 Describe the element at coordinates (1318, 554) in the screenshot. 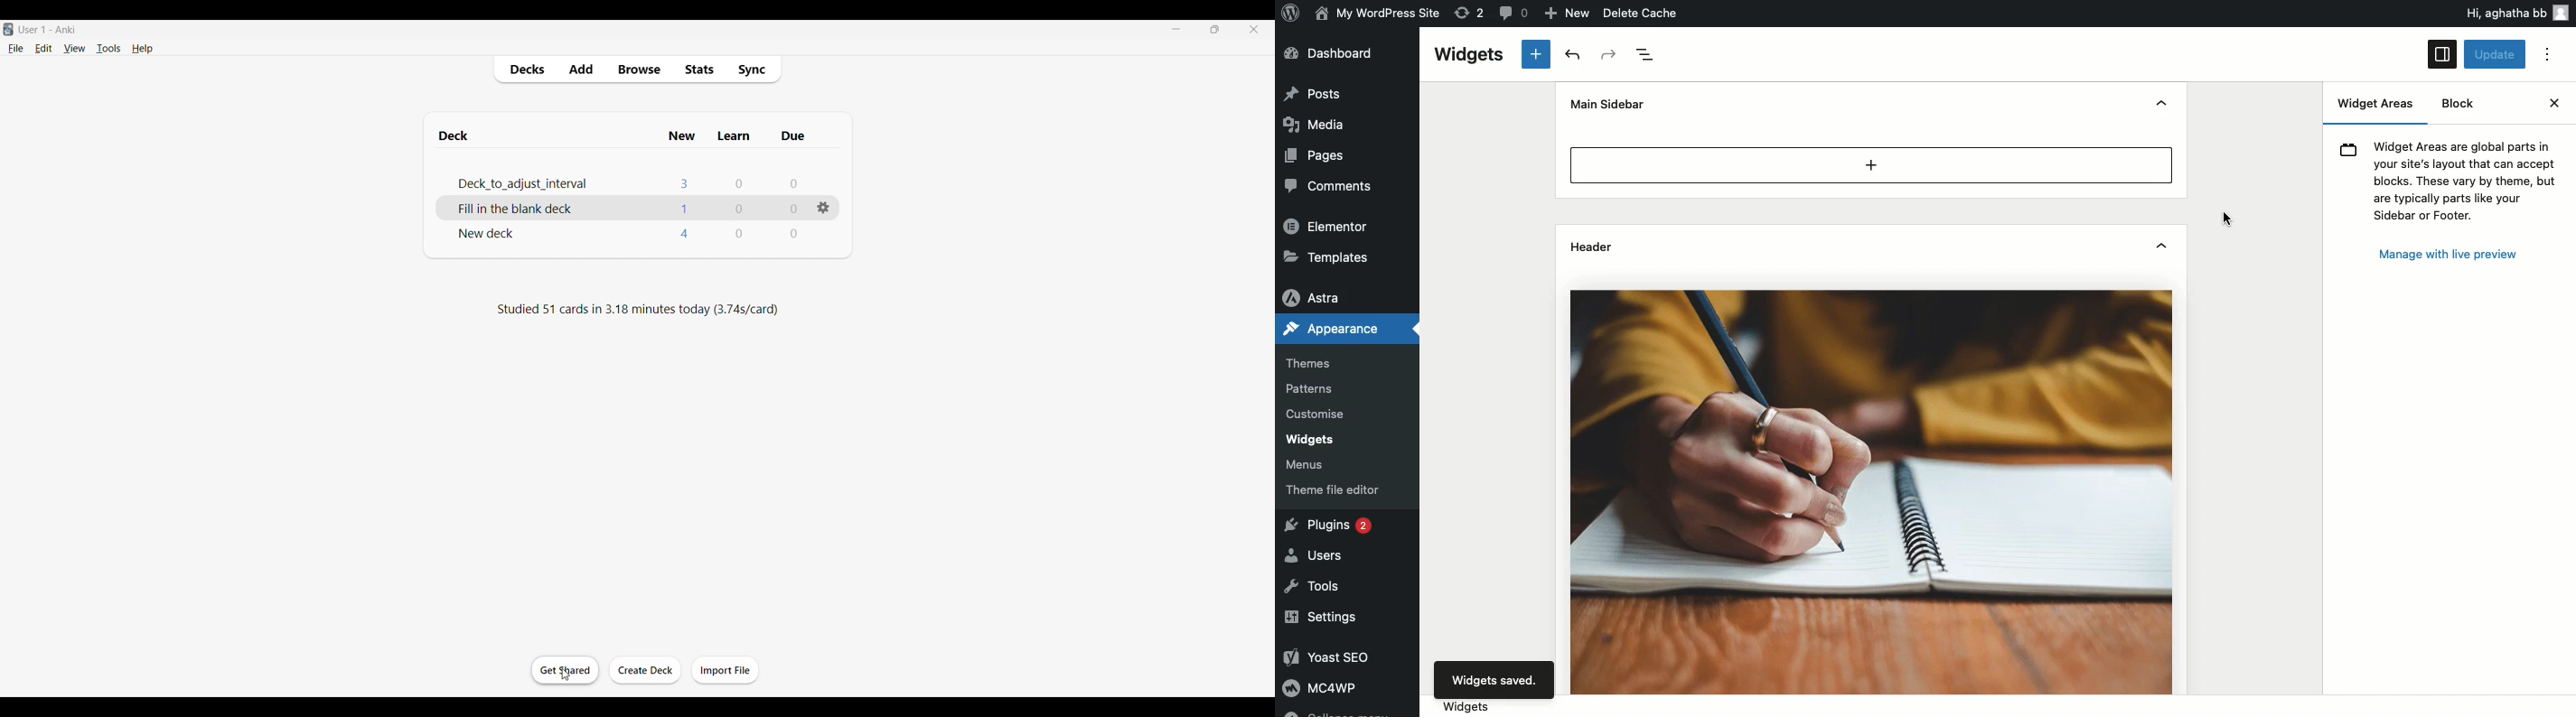

I see `Users` at that location.